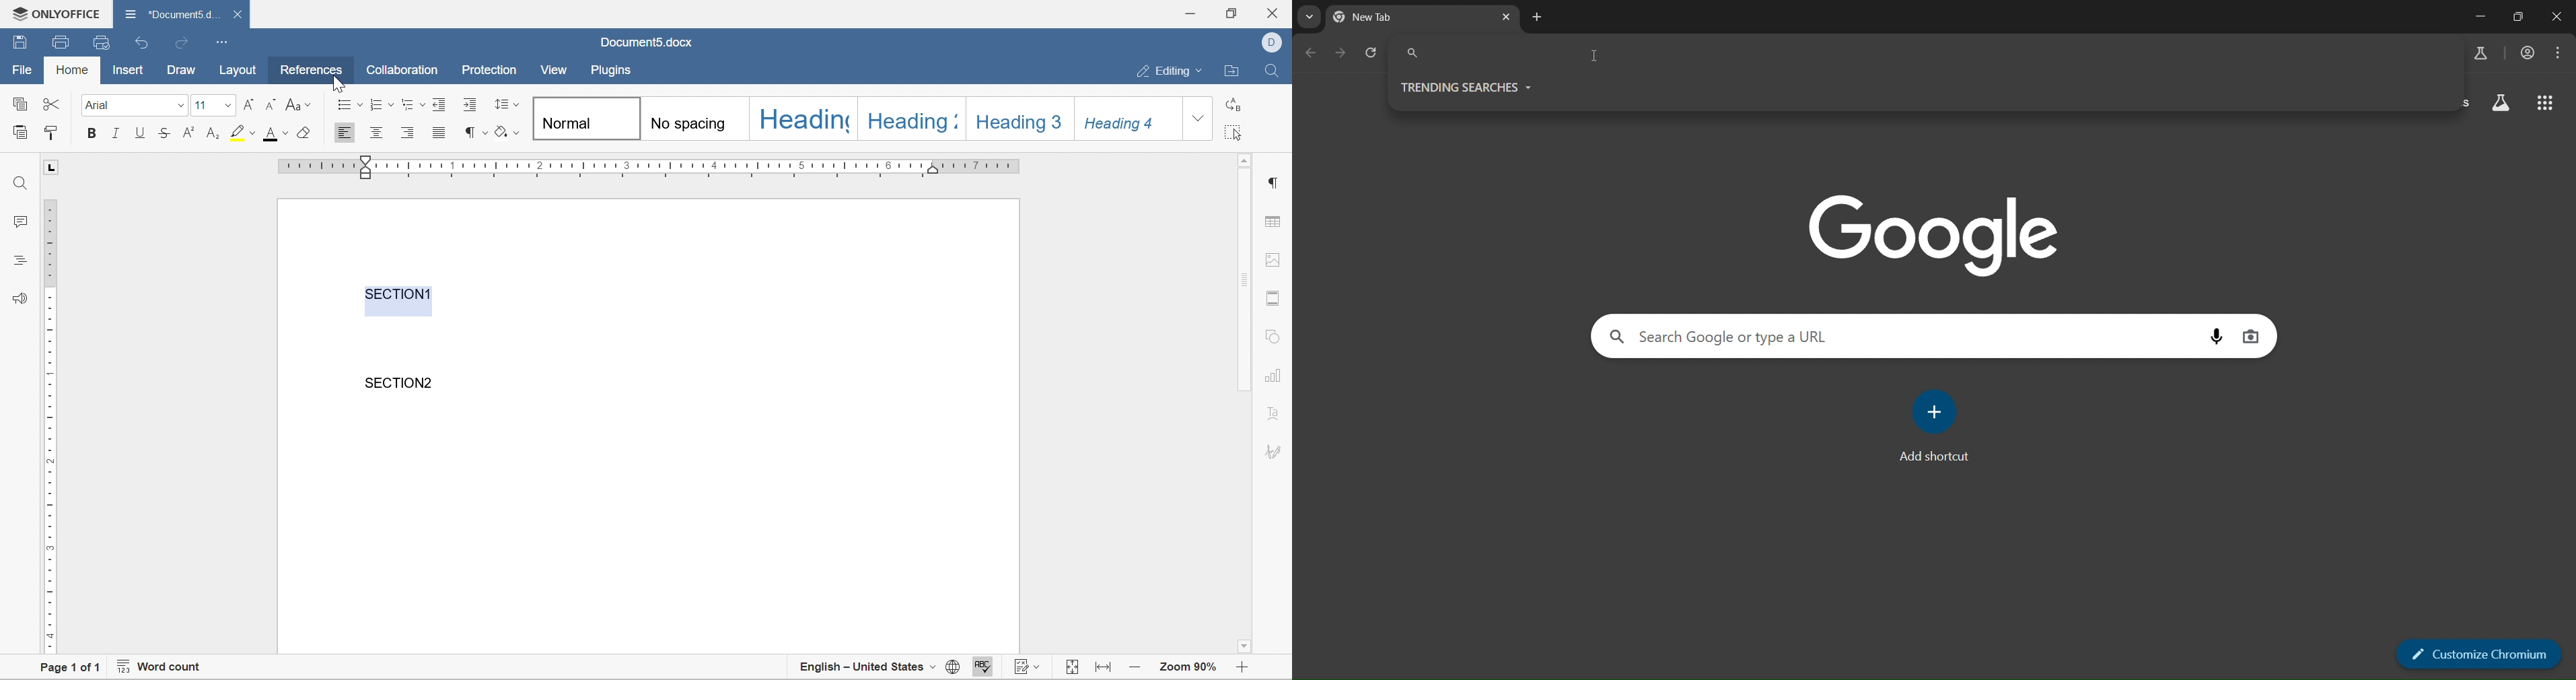  I want to click on image search, so click(2255, 336).